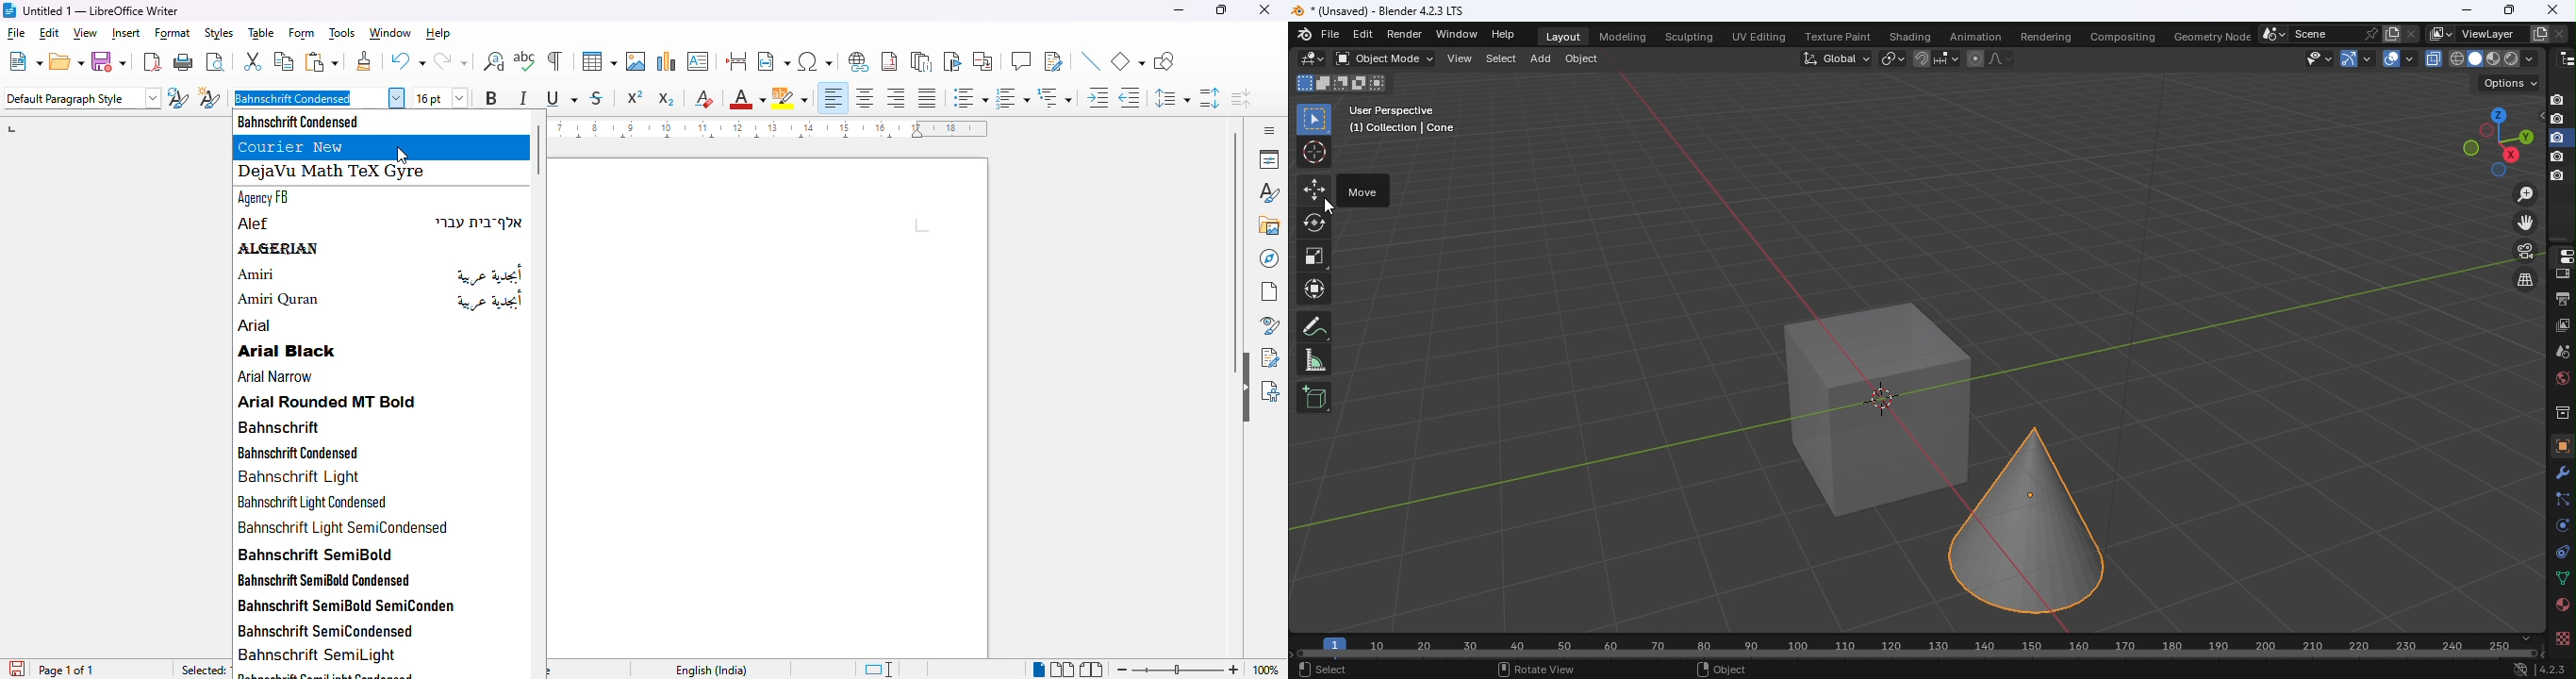  Describe the element at coordinates (983, 60) in the screenshot. I see `insert cross-reference` at that location.